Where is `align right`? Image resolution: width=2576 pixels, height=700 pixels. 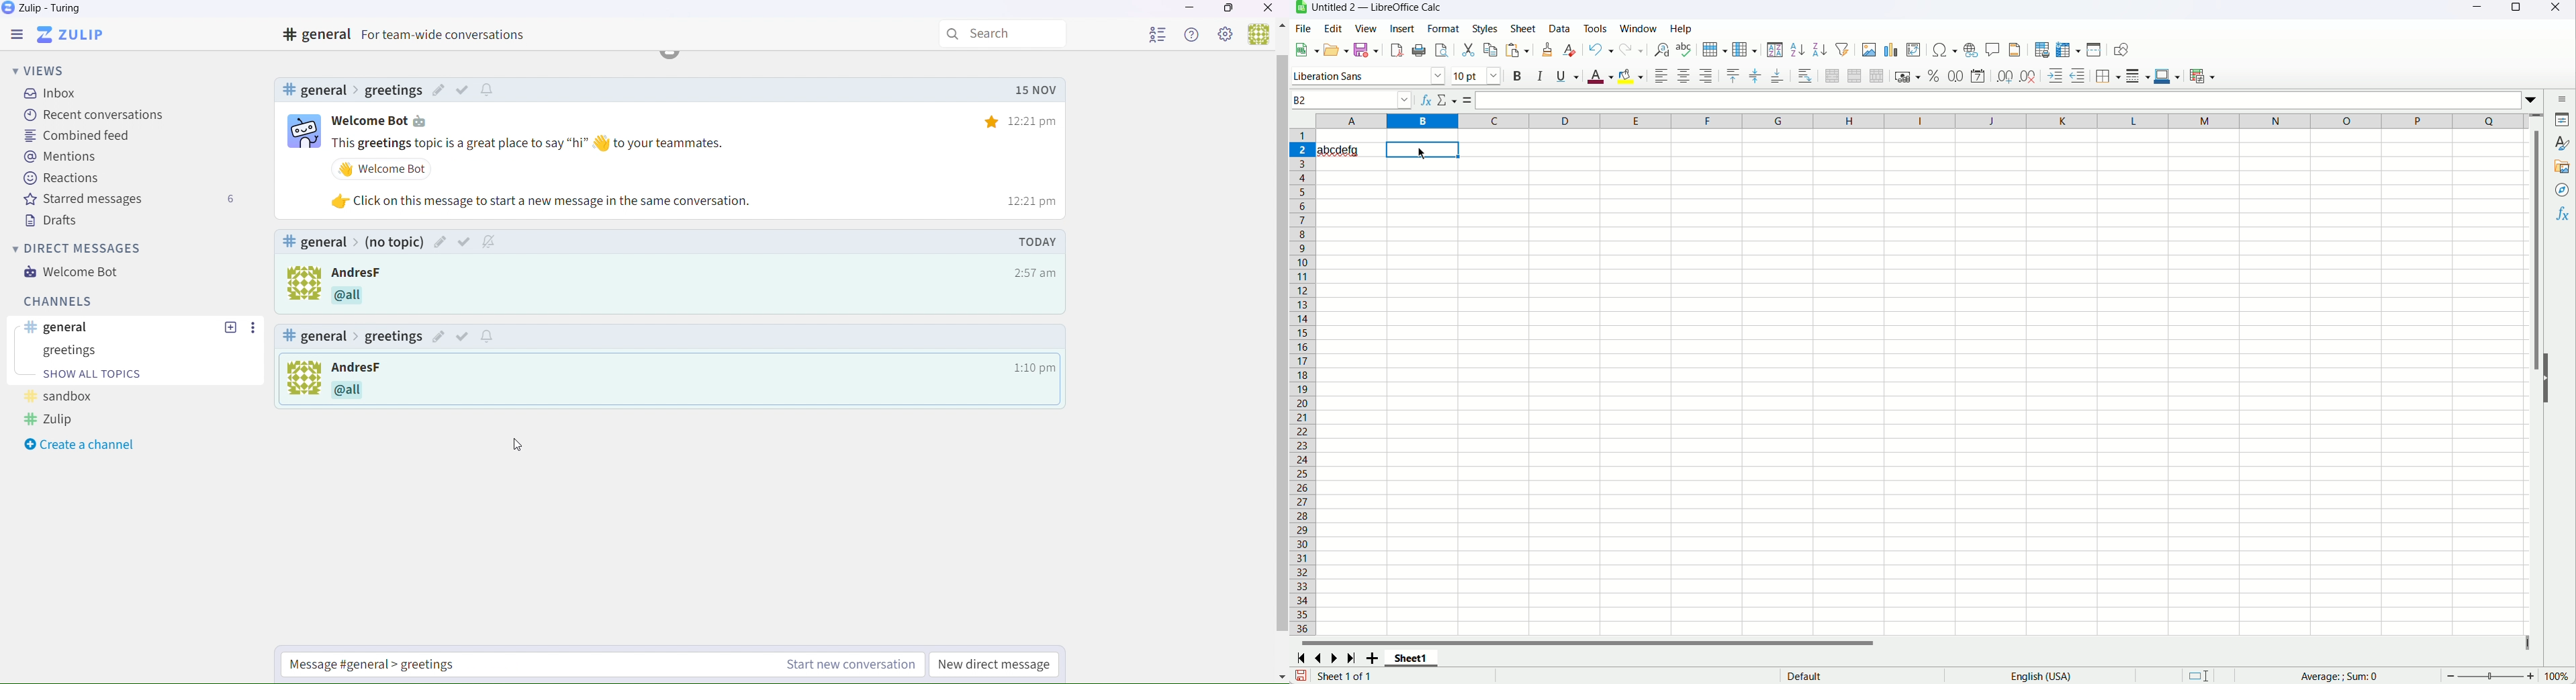 align right is located at coordinates (1706, 75).